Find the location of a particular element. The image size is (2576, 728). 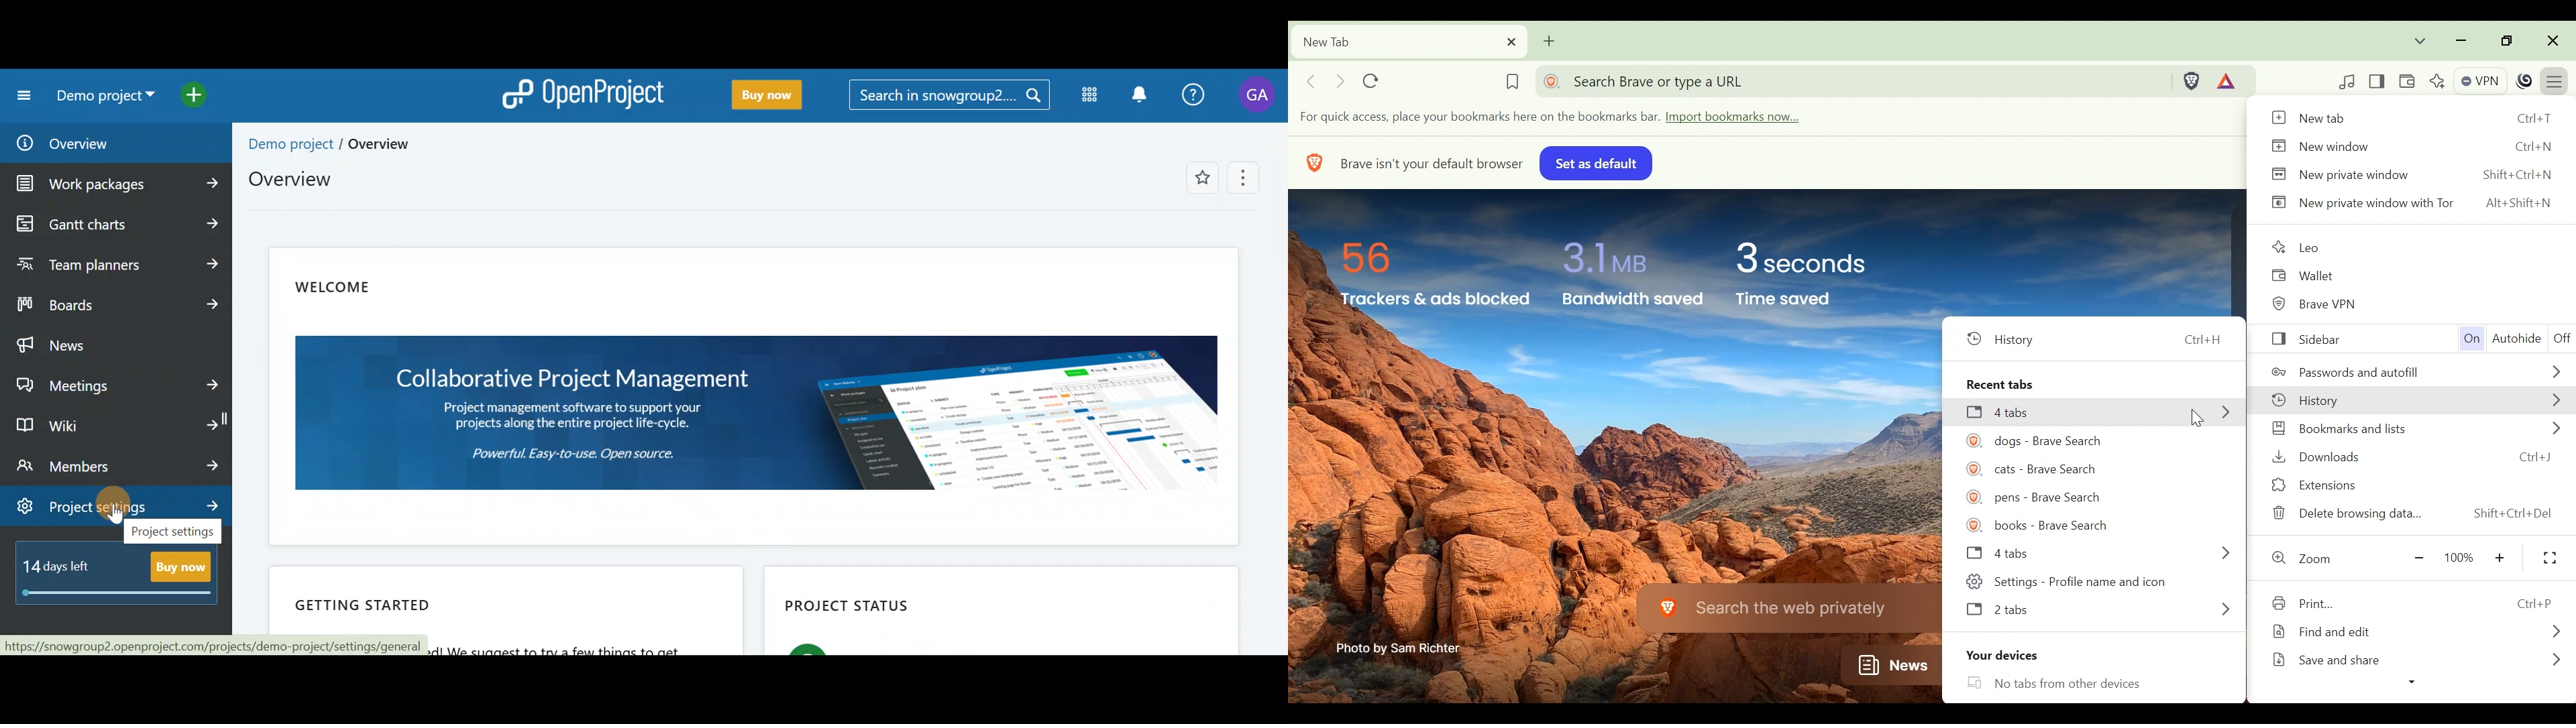

Delete browsing data... Shift+Ctrl+Del is located at coordinates (2414, 515).